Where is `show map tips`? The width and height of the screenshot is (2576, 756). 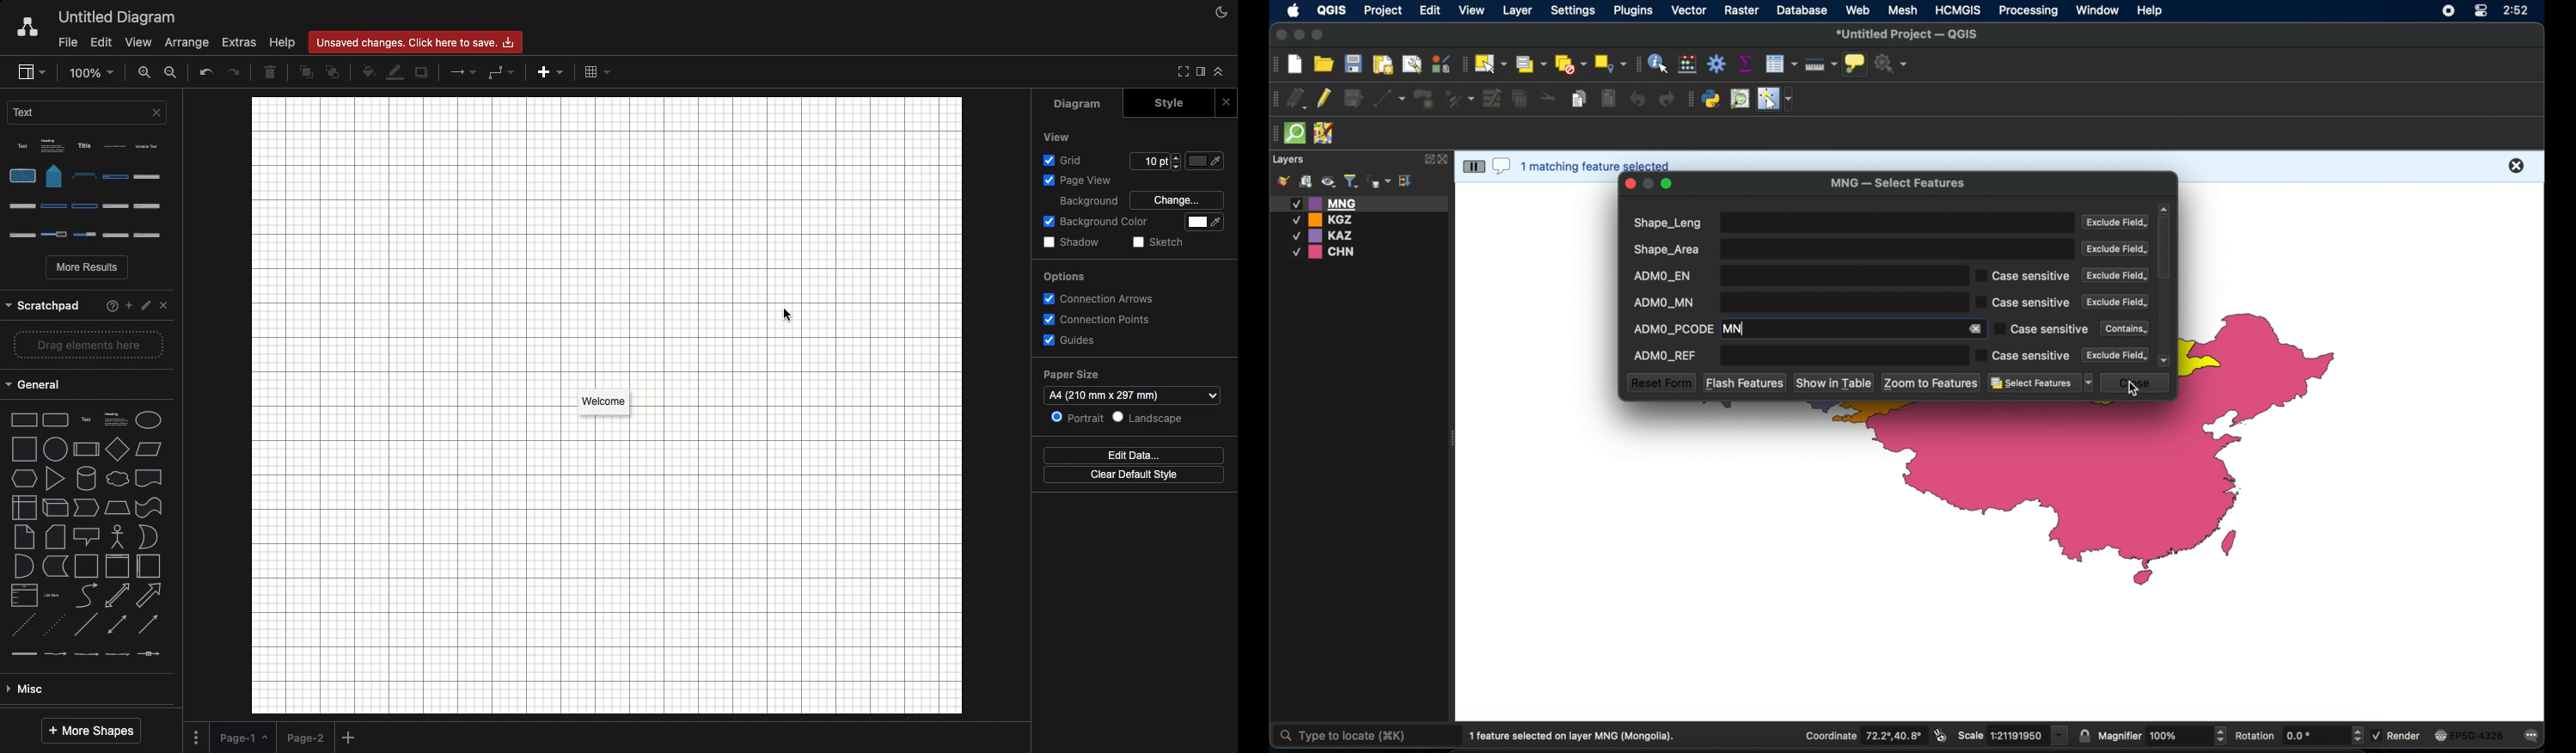 show map tips is located at coordinates (1856, 65).